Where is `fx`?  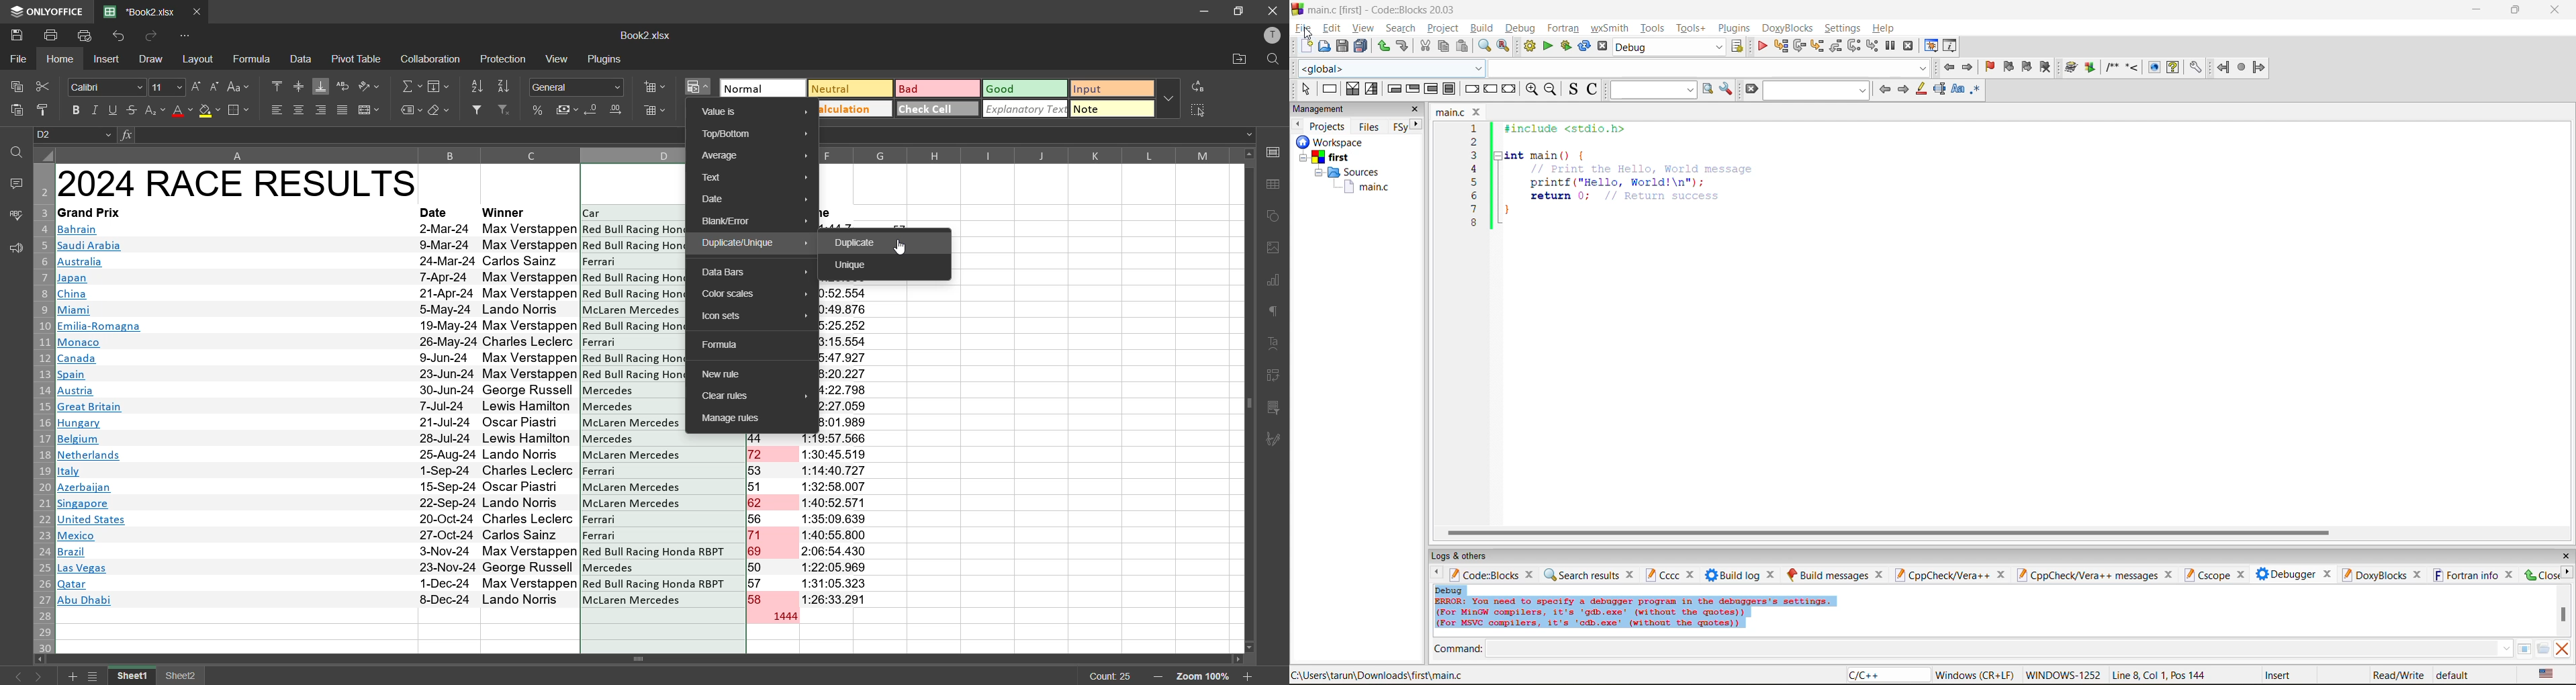
fx is located at coordinates (128, 135).